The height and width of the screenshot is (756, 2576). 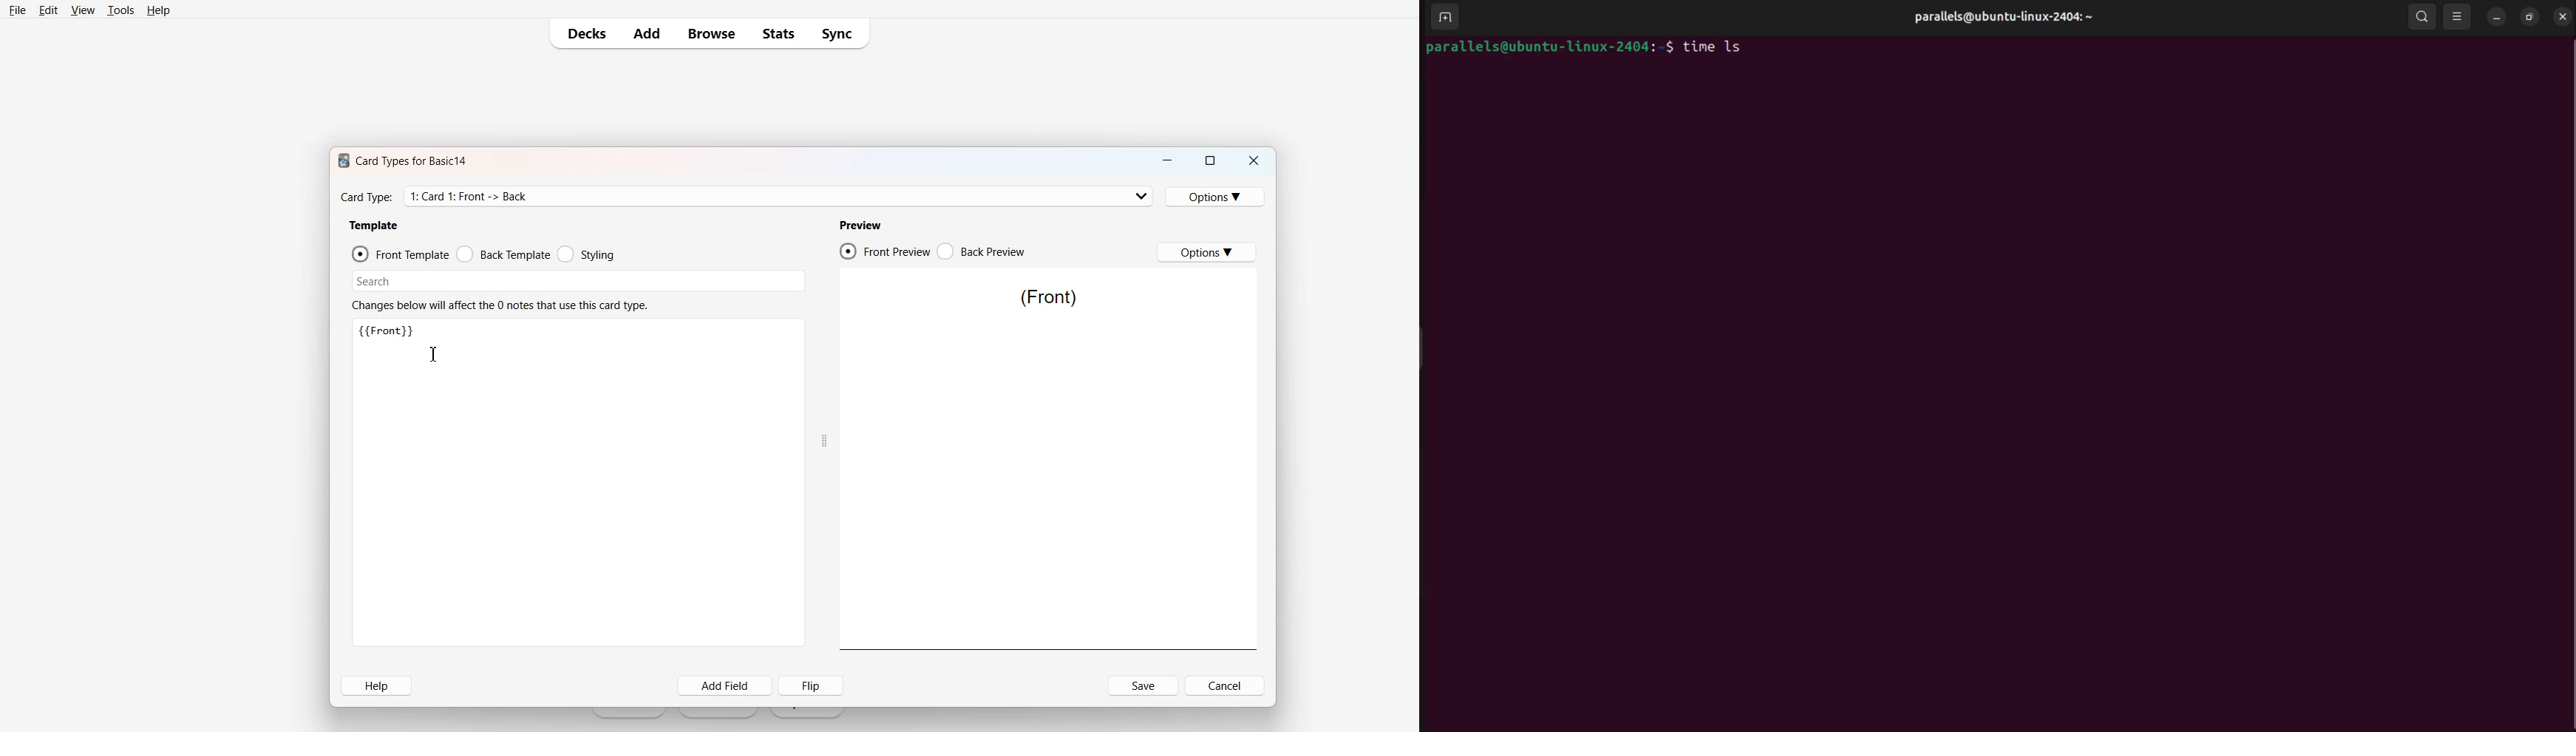 I want to click on Styling, so click(x=587, y=253).